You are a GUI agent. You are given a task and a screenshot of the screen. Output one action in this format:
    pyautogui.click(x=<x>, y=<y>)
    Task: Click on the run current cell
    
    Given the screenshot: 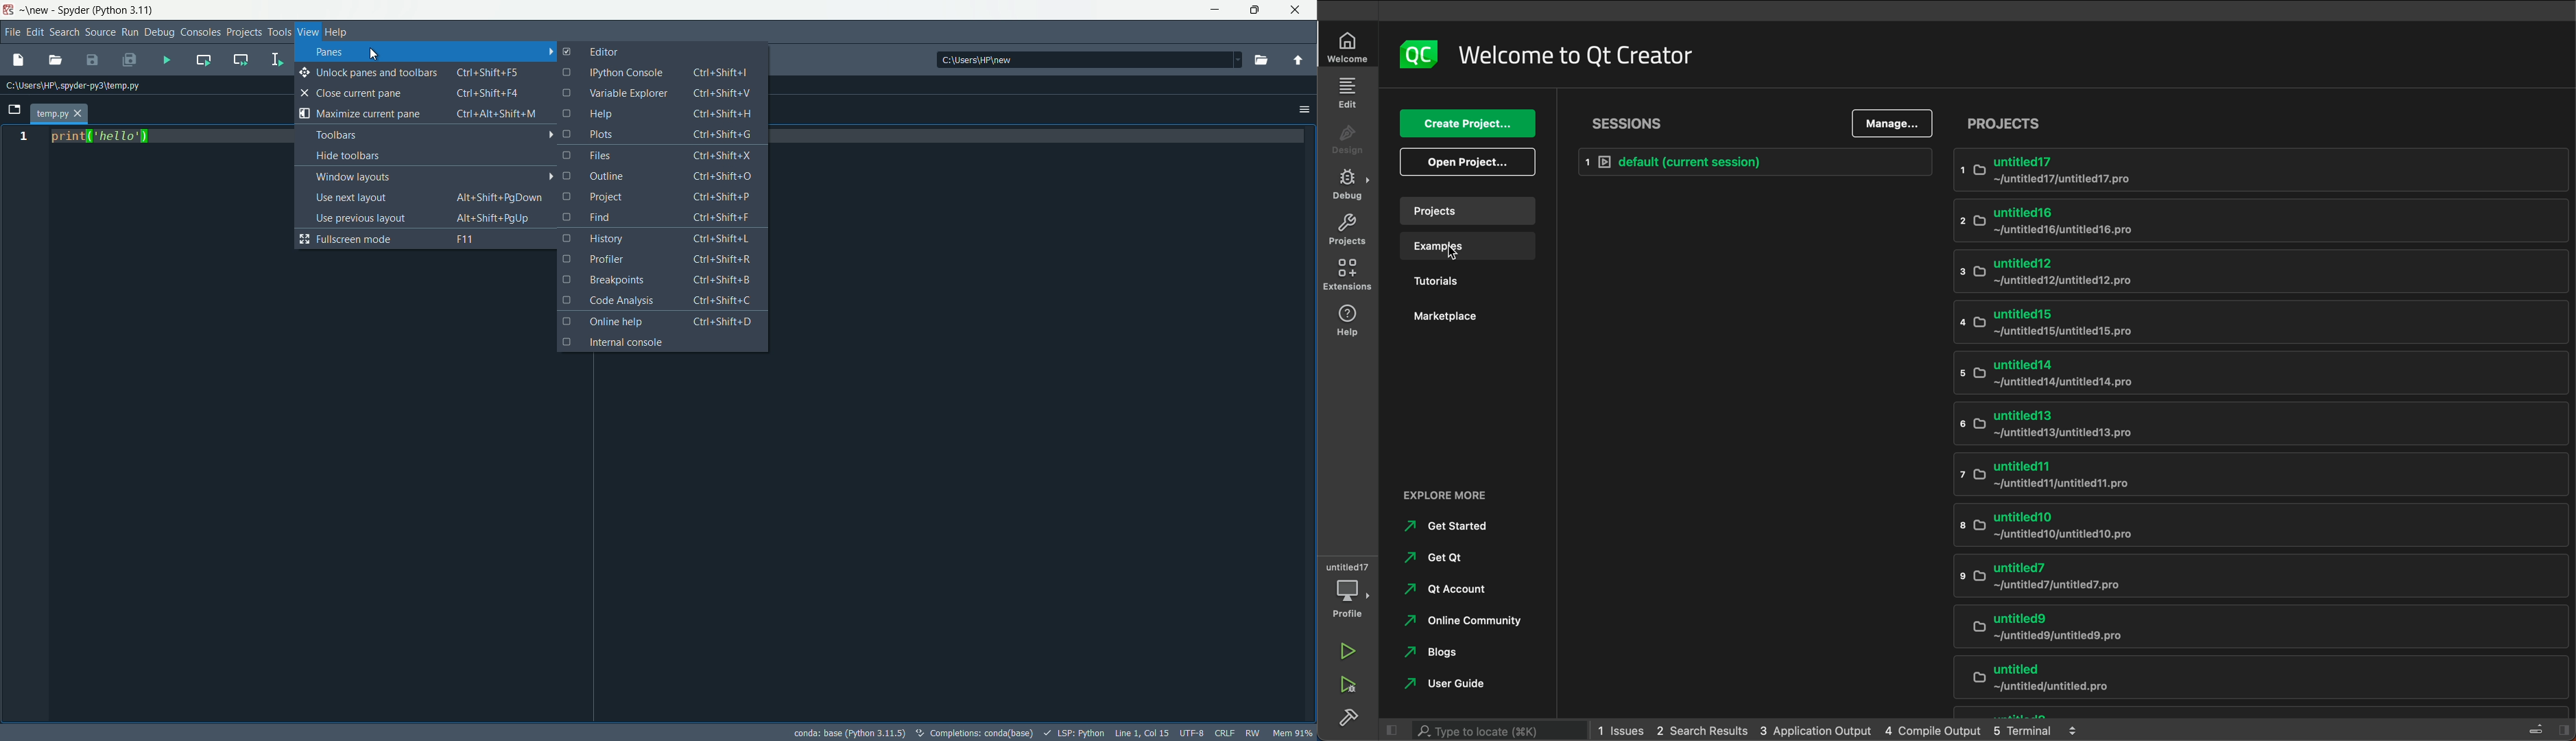 What is the action you would take?
    pyautogui.click(x=203, y=59)
    